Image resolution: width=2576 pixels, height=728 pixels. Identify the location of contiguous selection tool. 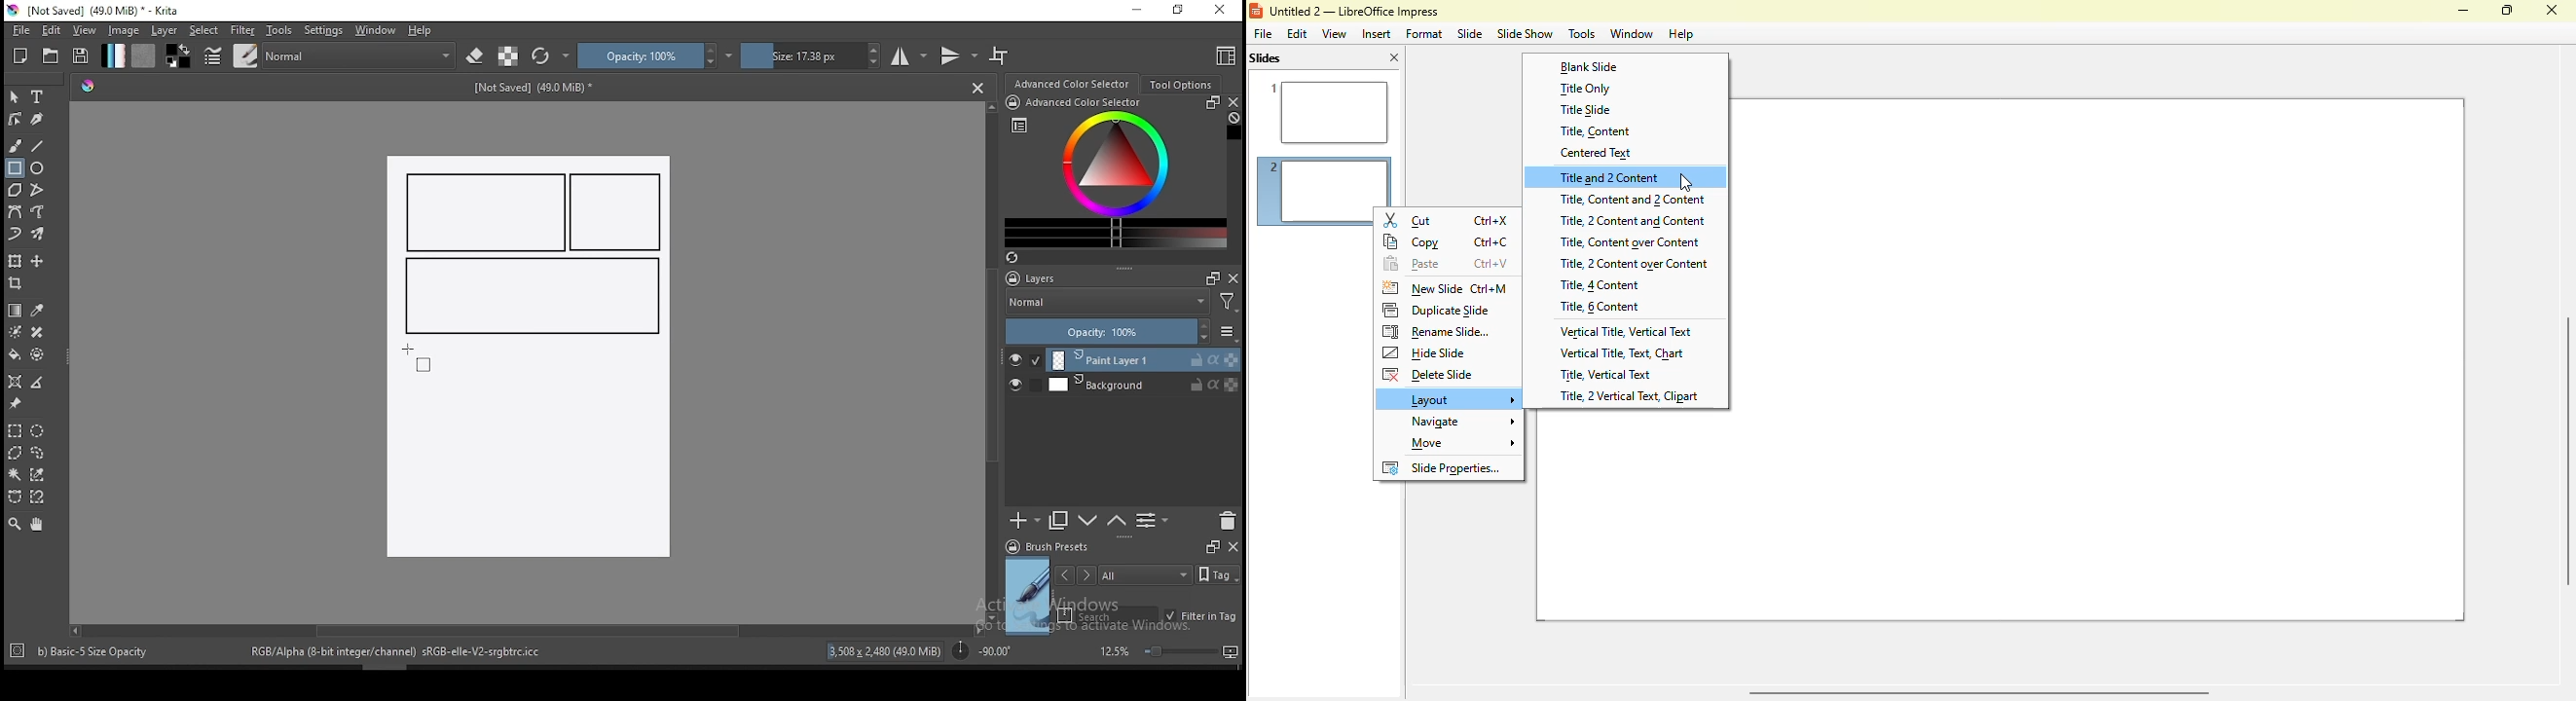
(16, 476).